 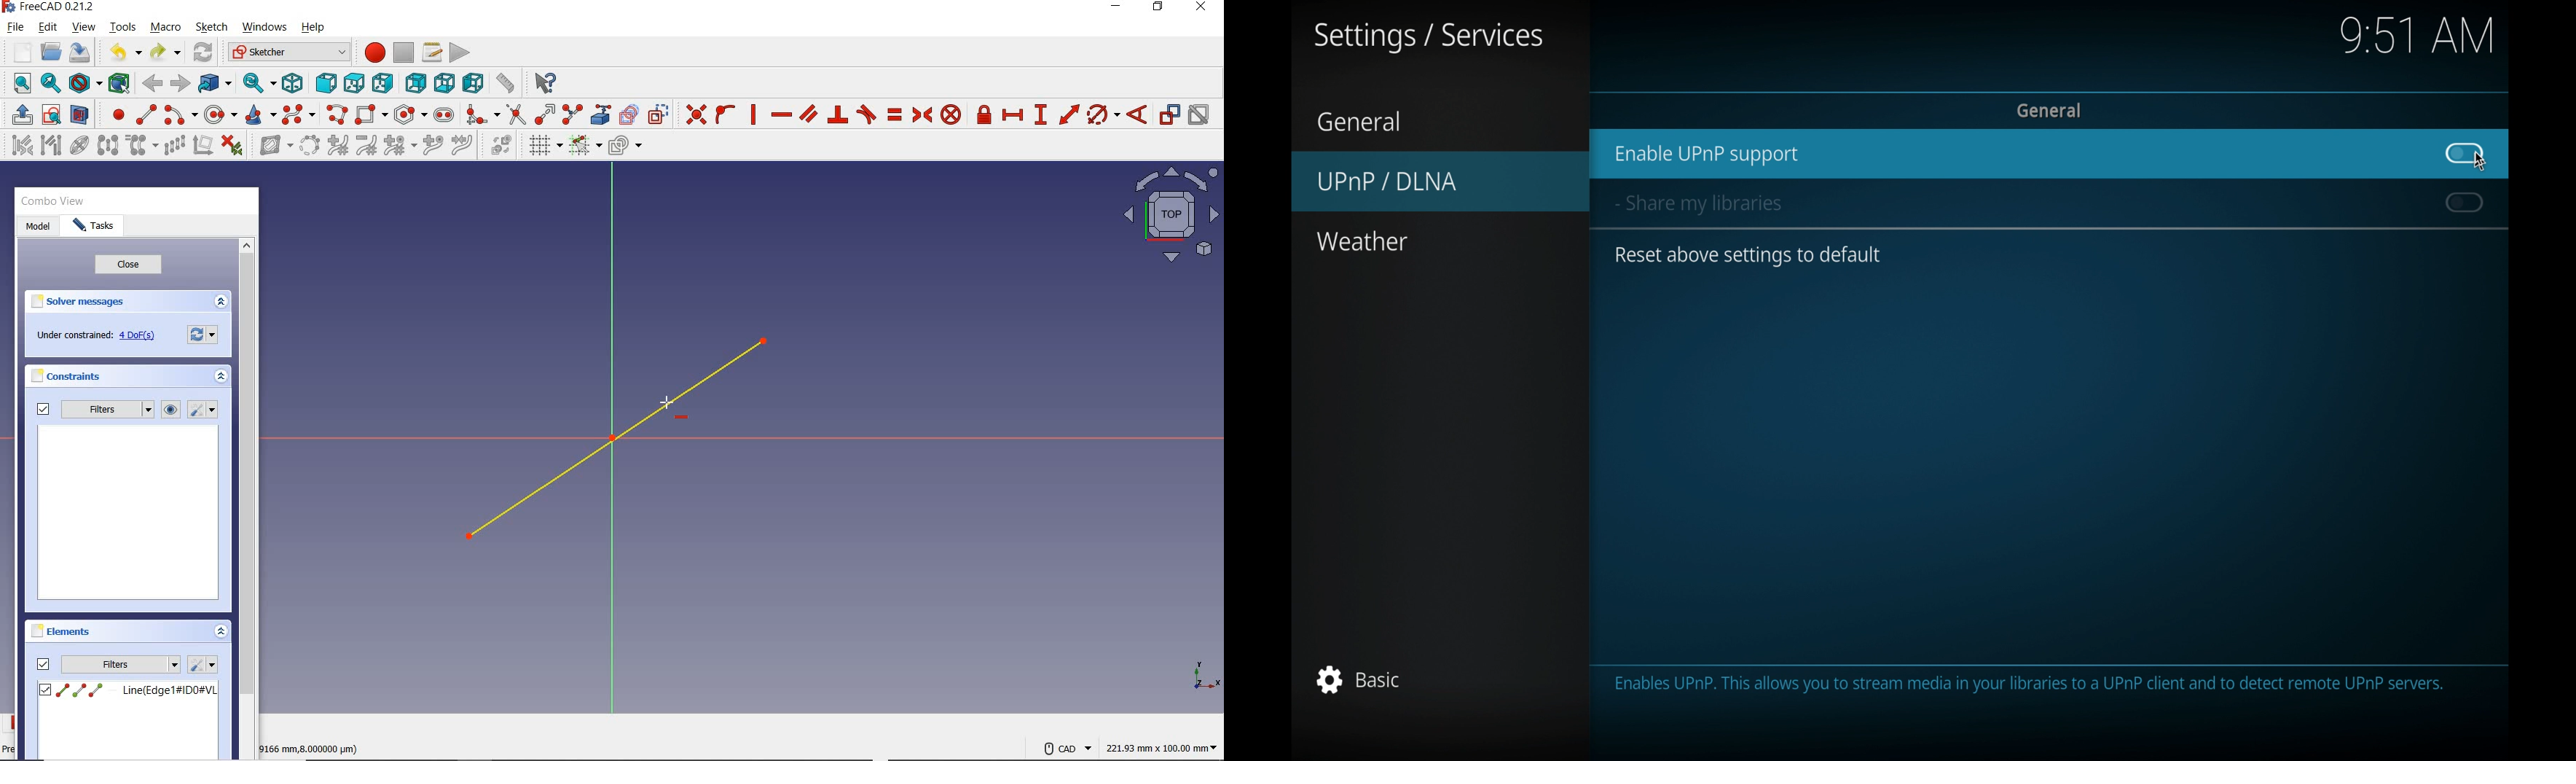 What do you see at coordinates (18, 84) in the screenshot?
I see `FIT ALL` at bounding box center [18, 84].